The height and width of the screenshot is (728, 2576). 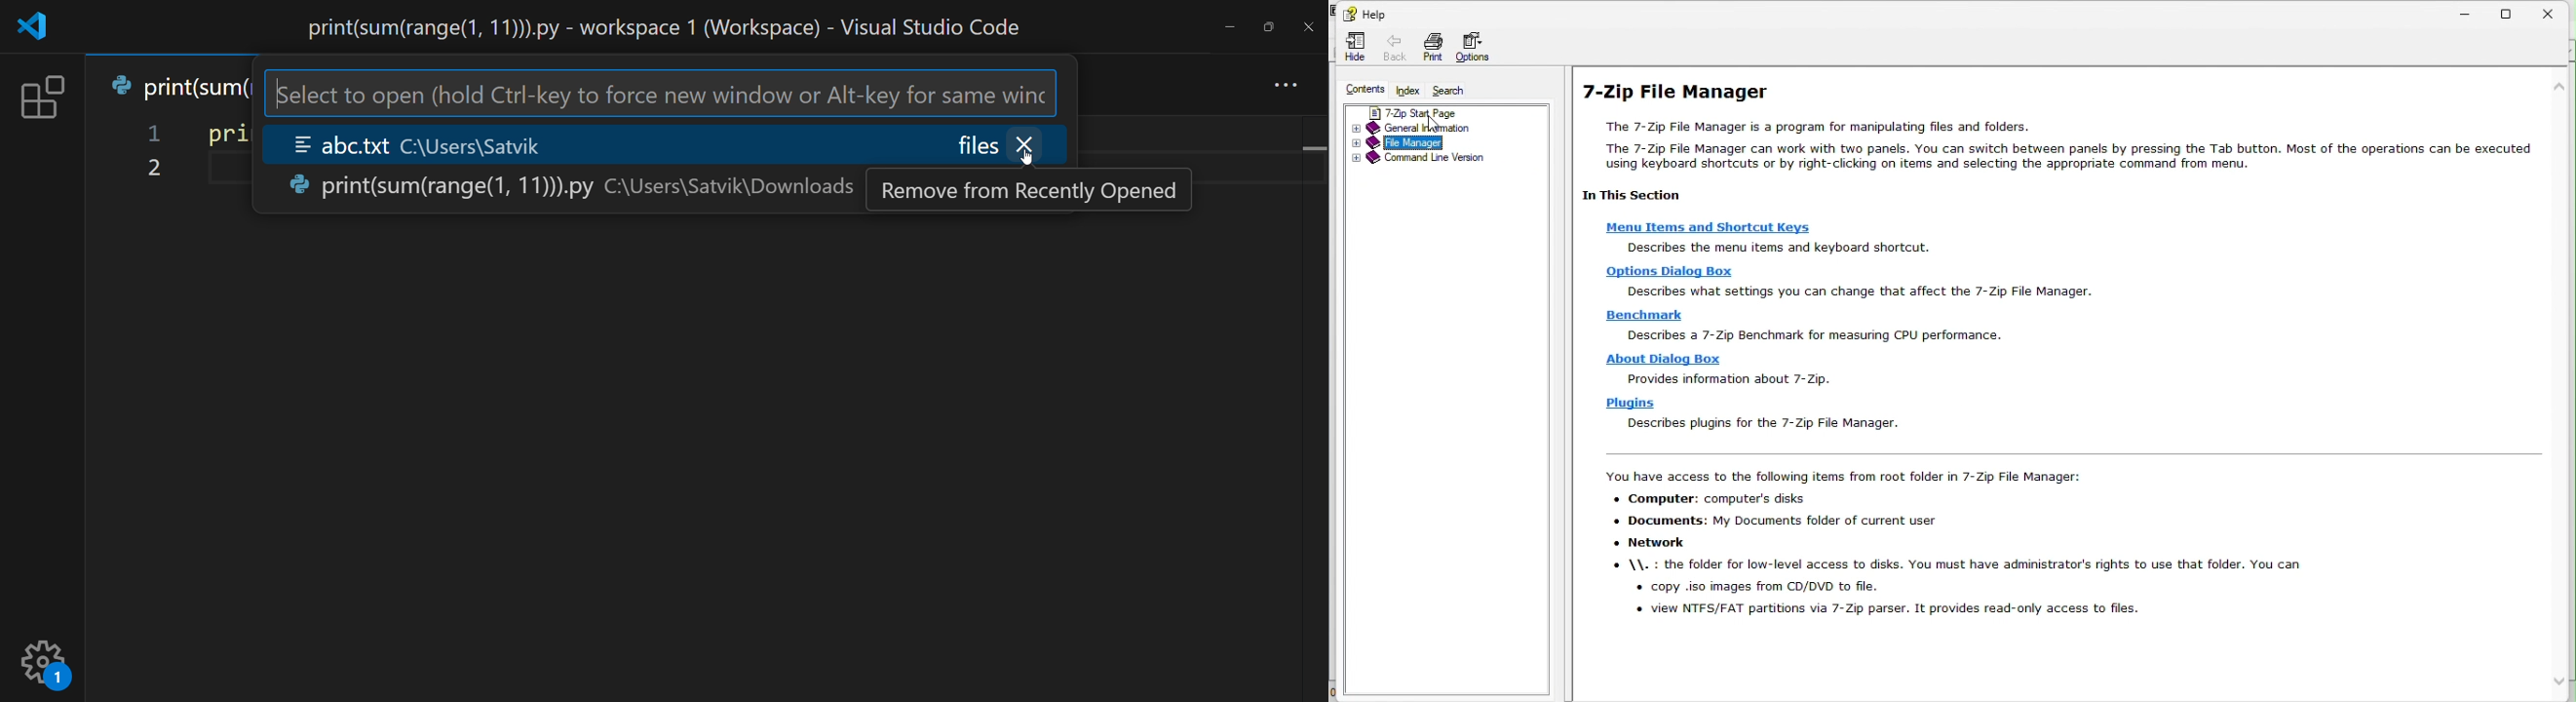 I want to click on General information, so click(x=1437, y=128).